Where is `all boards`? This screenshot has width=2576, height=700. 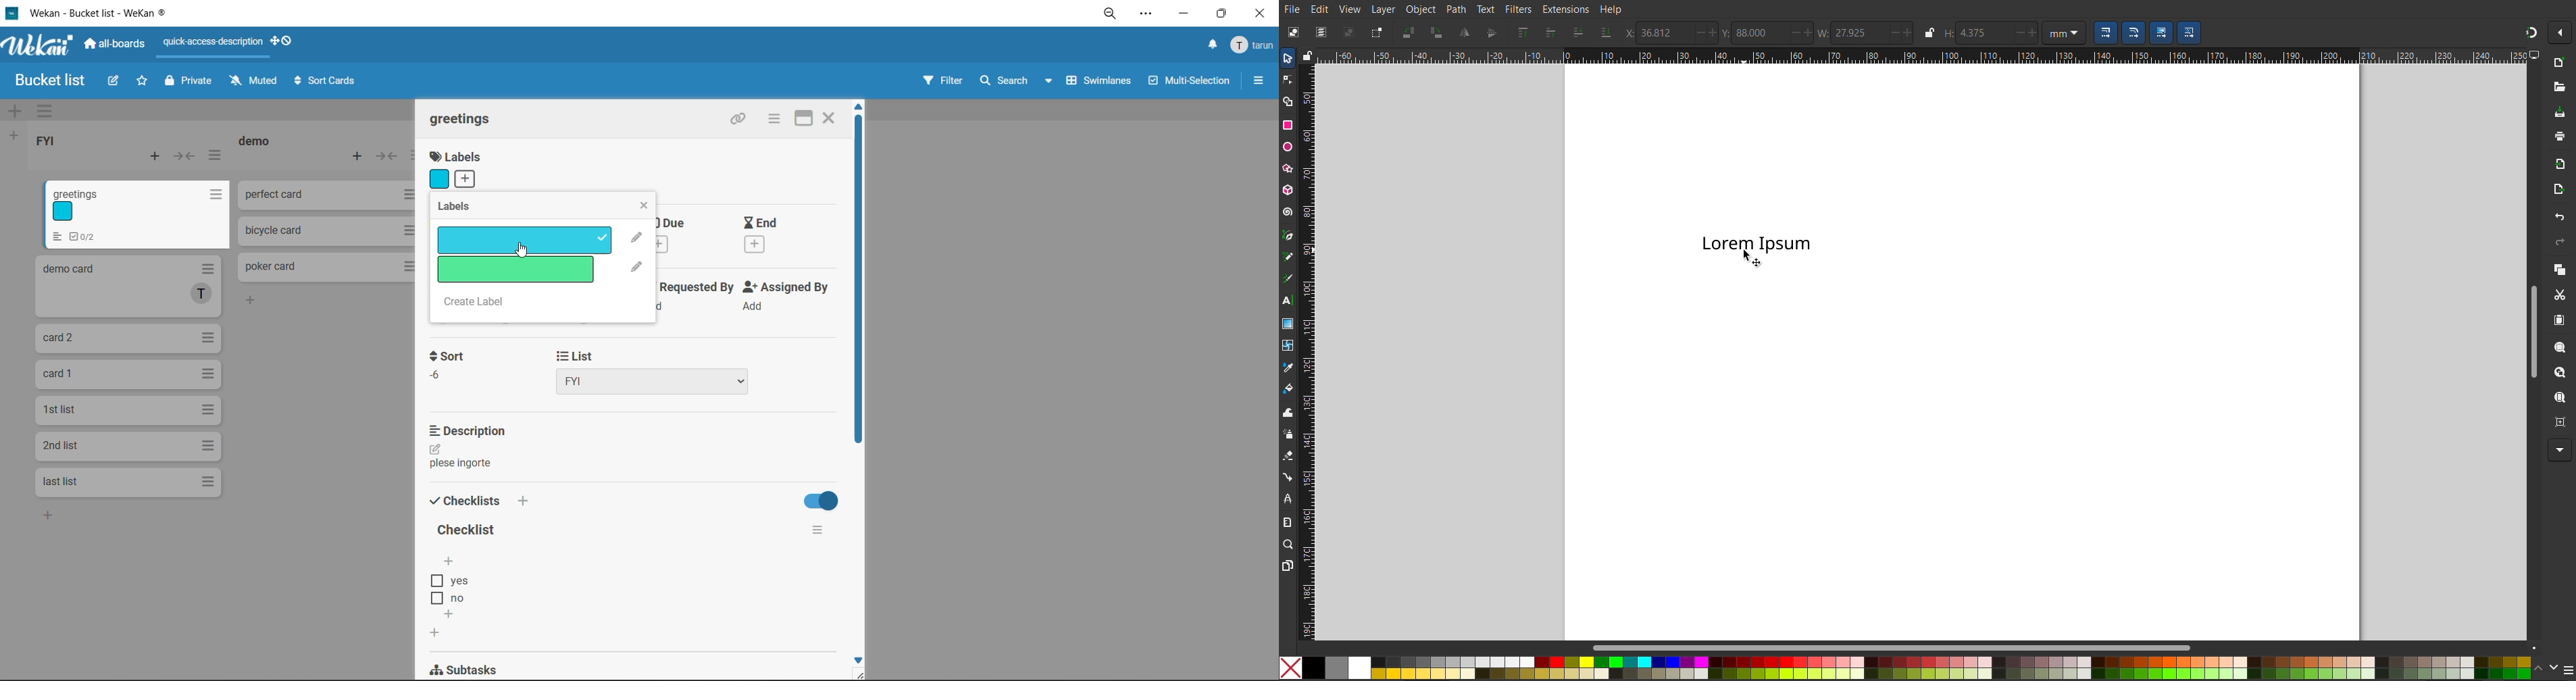
all boards is located at coordinates (115, 46).